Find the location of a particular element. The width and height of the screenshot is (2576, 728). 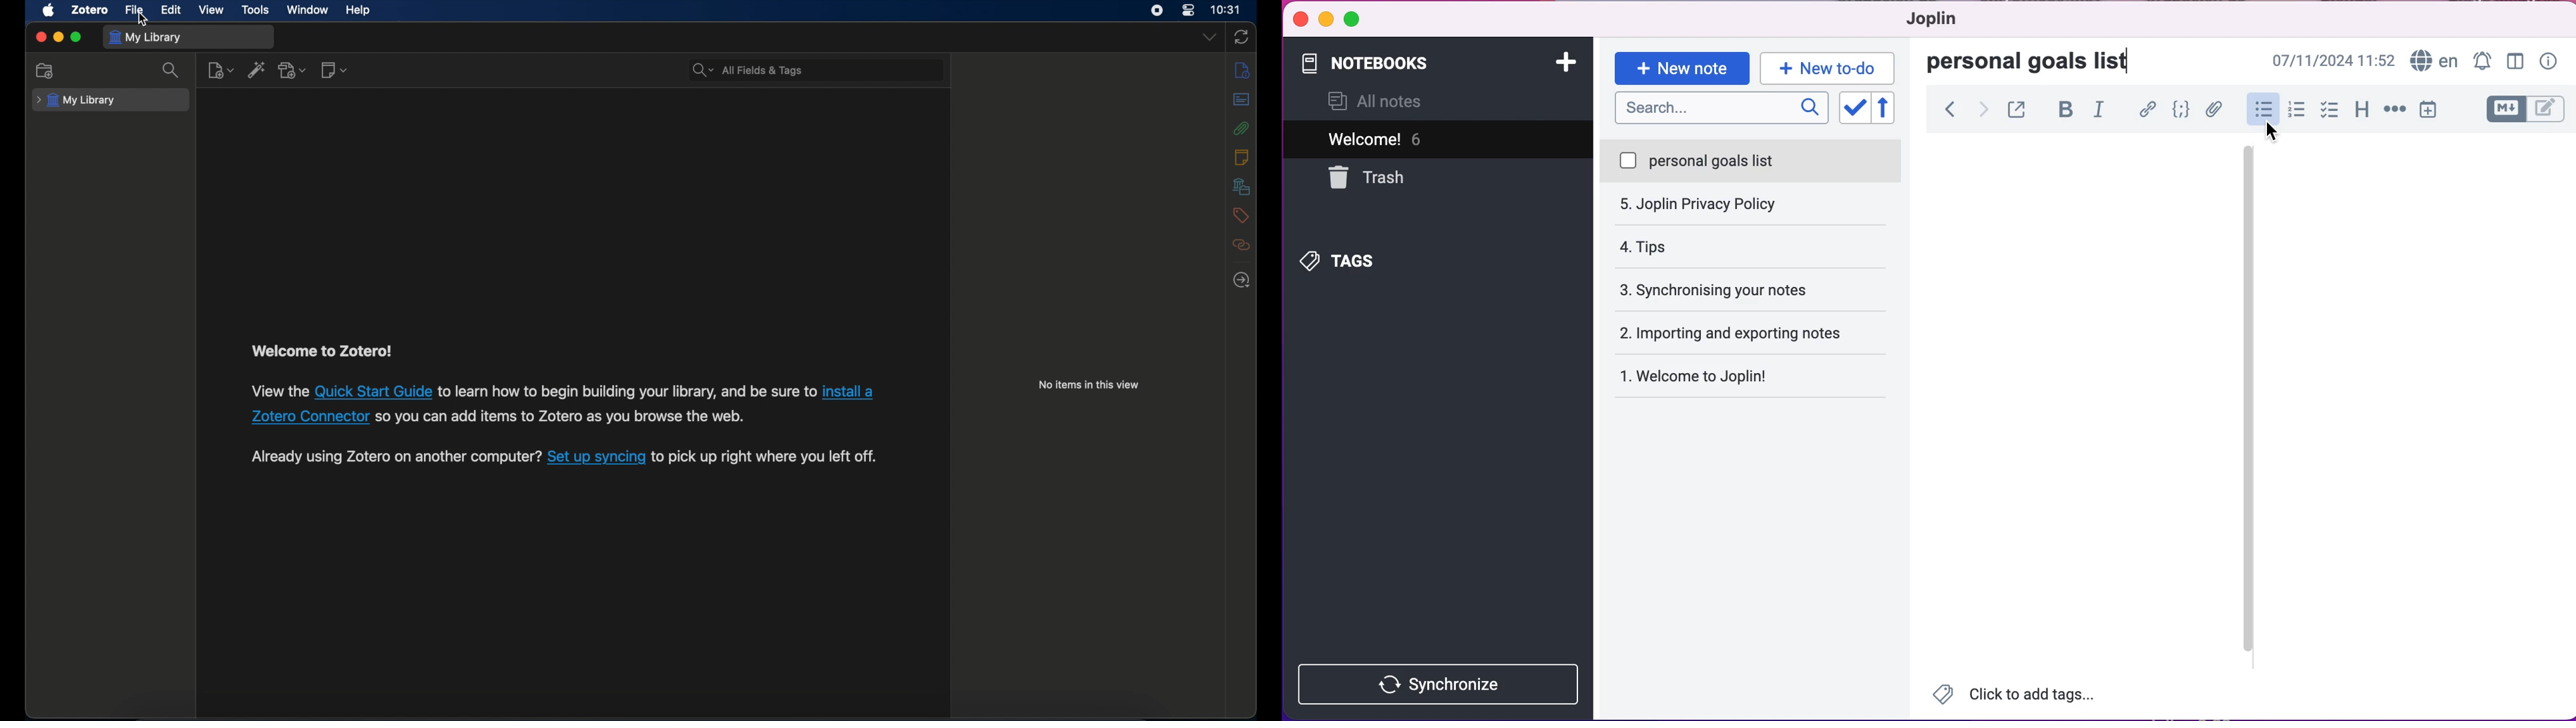

code is located at coordinates (2179, 110).